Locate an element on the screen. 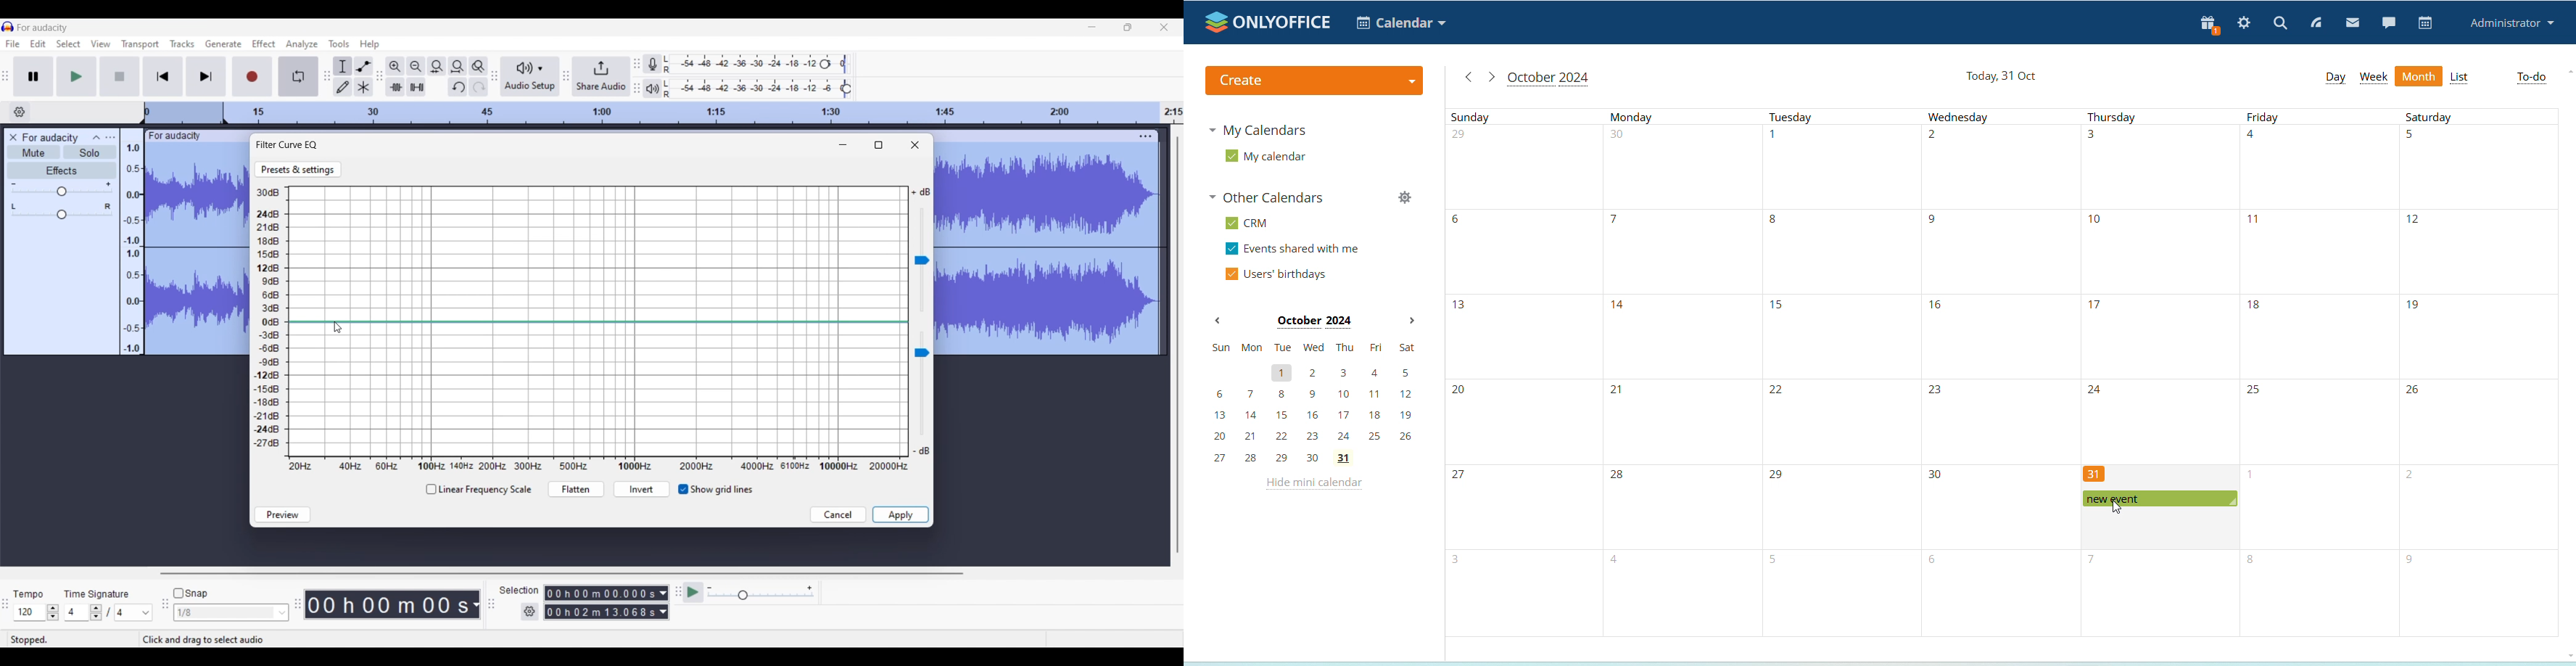 The height and width of the screenshot is (672, 2576). Change pan is located at coordinates (62, 215).